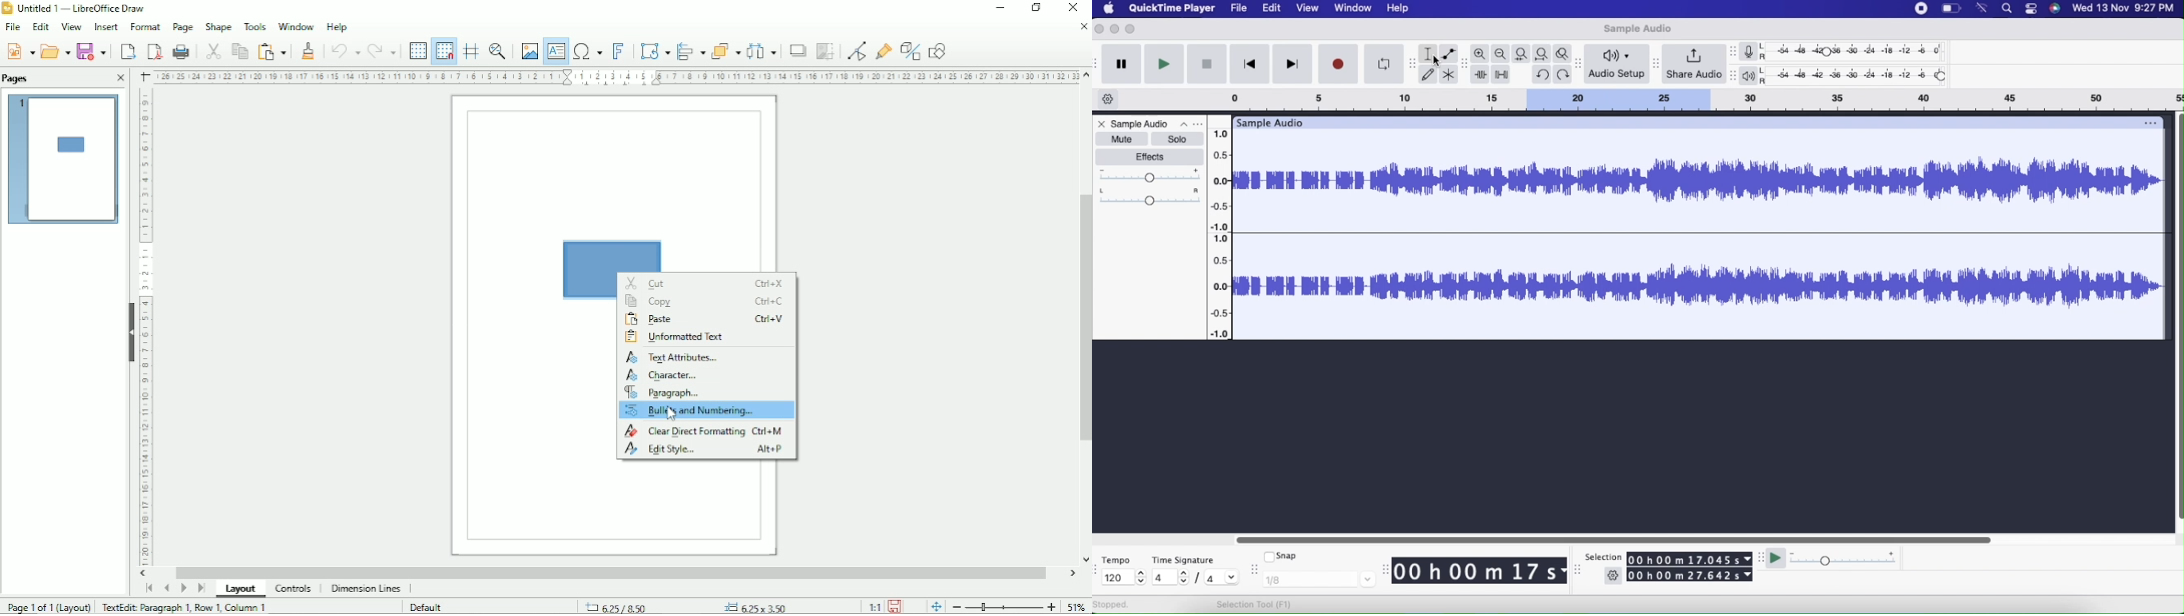 This screenshot has height=616, width=2184. Describe the element at coordinates (1207, 65) in the screenshot. I see `Stop` at that location.